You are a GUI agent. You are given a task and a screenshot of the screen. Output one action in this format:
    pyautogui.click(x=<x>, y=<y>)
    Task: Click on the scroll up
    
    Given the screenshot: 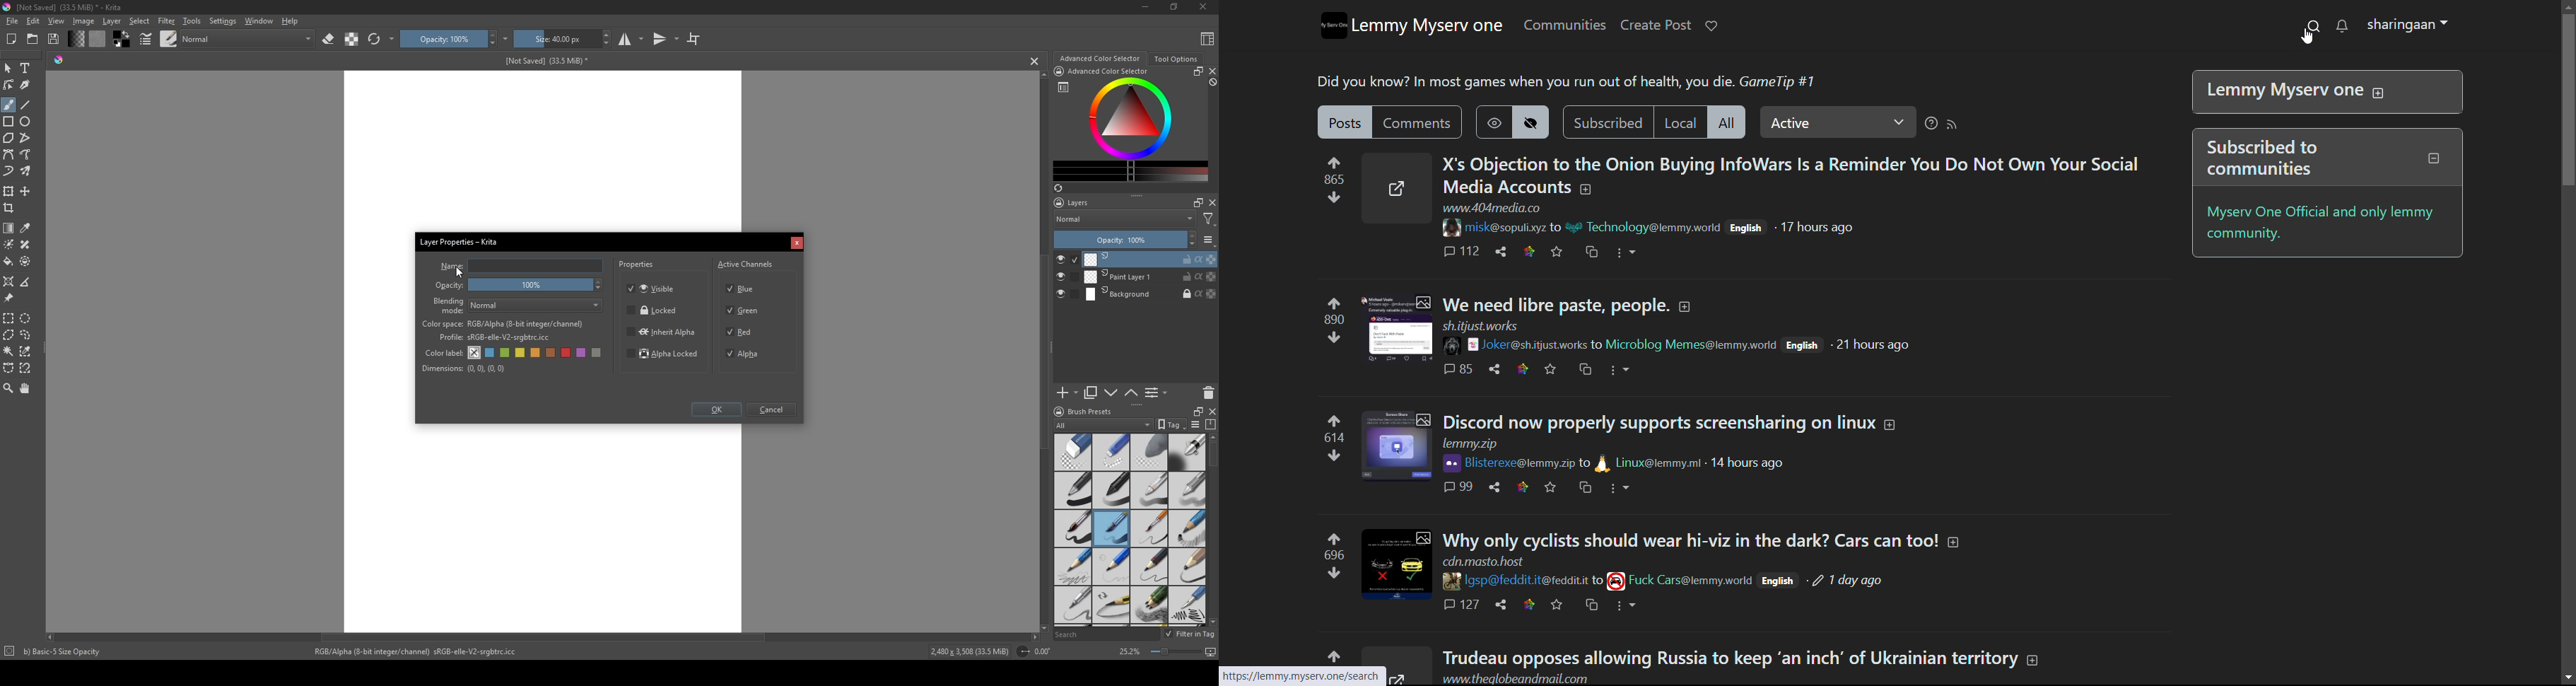 What is the action you would take?
    pyautogui.click(x=2566, y=6)
    